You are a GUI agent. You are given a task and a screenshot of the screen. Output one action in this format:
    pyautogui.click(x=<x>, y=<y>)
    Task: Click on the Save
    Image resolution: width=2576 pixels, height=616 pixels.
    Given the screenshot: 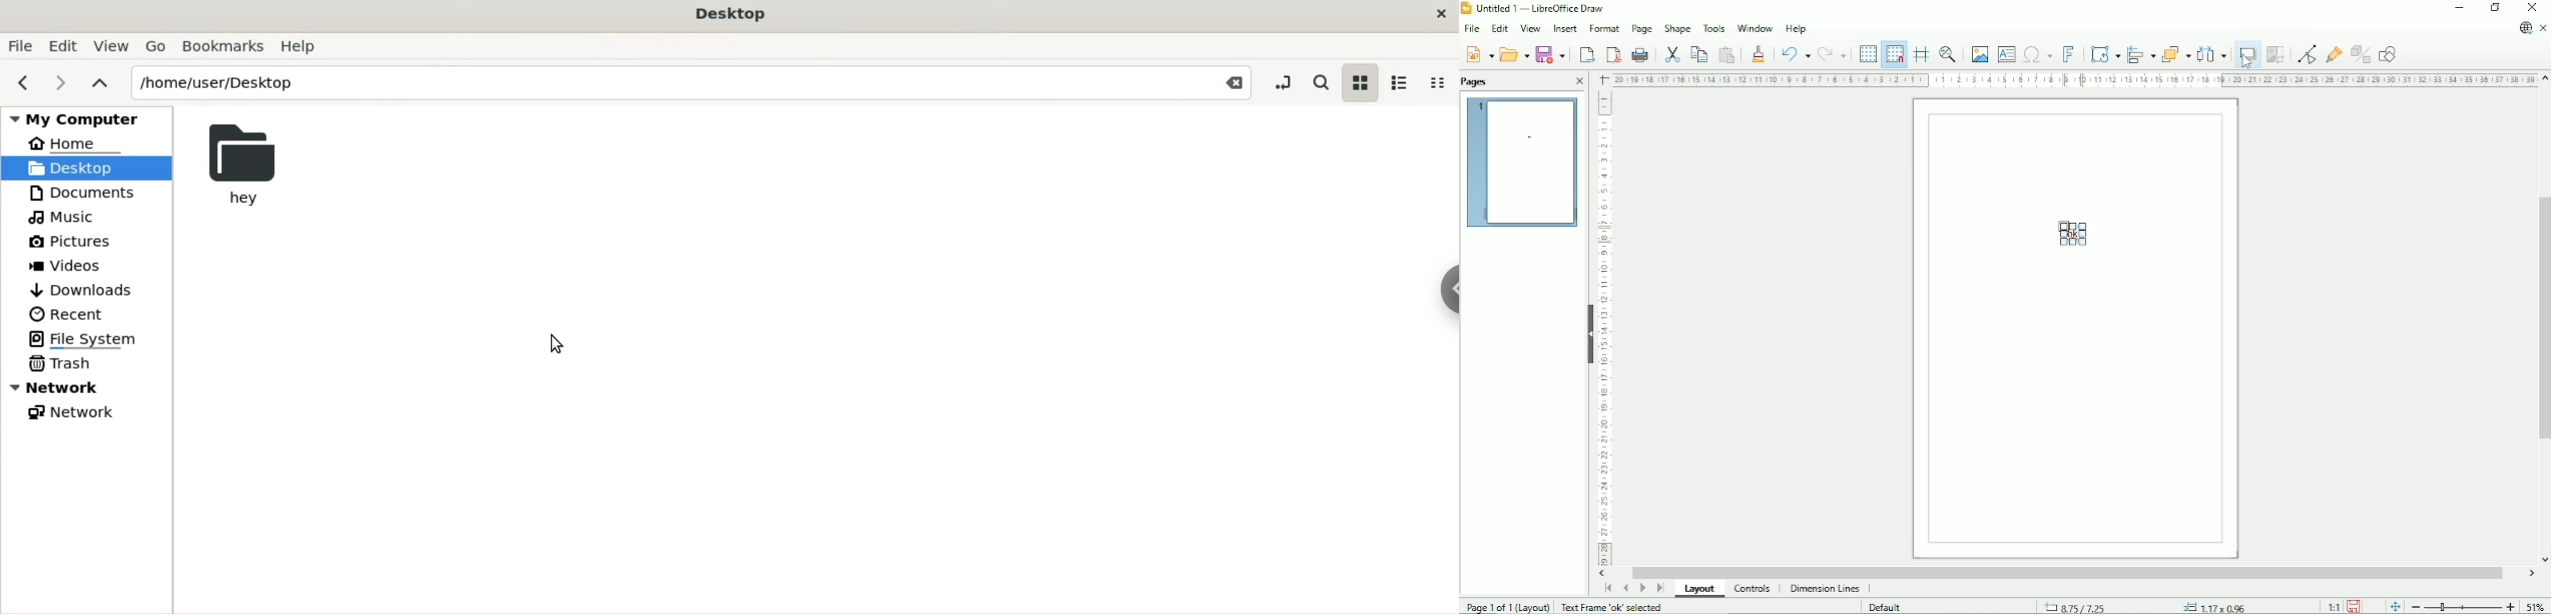 What is the action you would take?
    pyautogui.click(x=1552, y=54)
    